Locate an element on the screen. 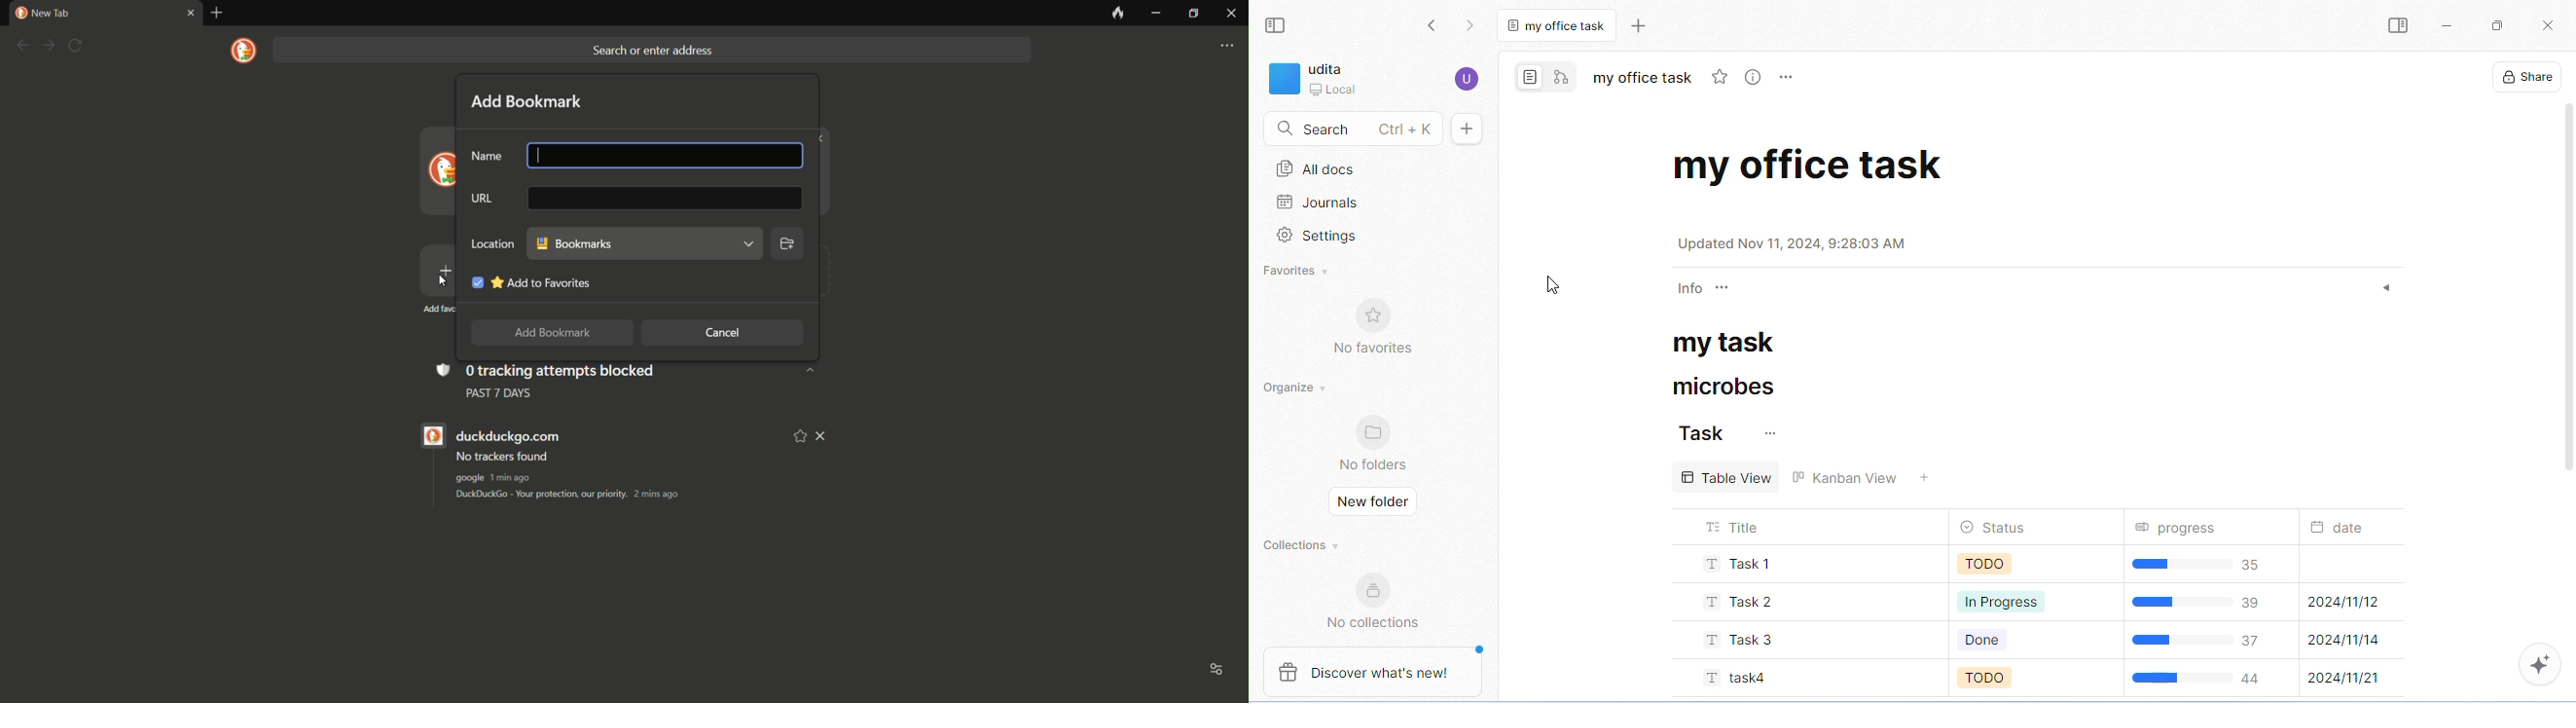 The image size is (2576, 728). AI assistant is located at coordinates (2540, 665).